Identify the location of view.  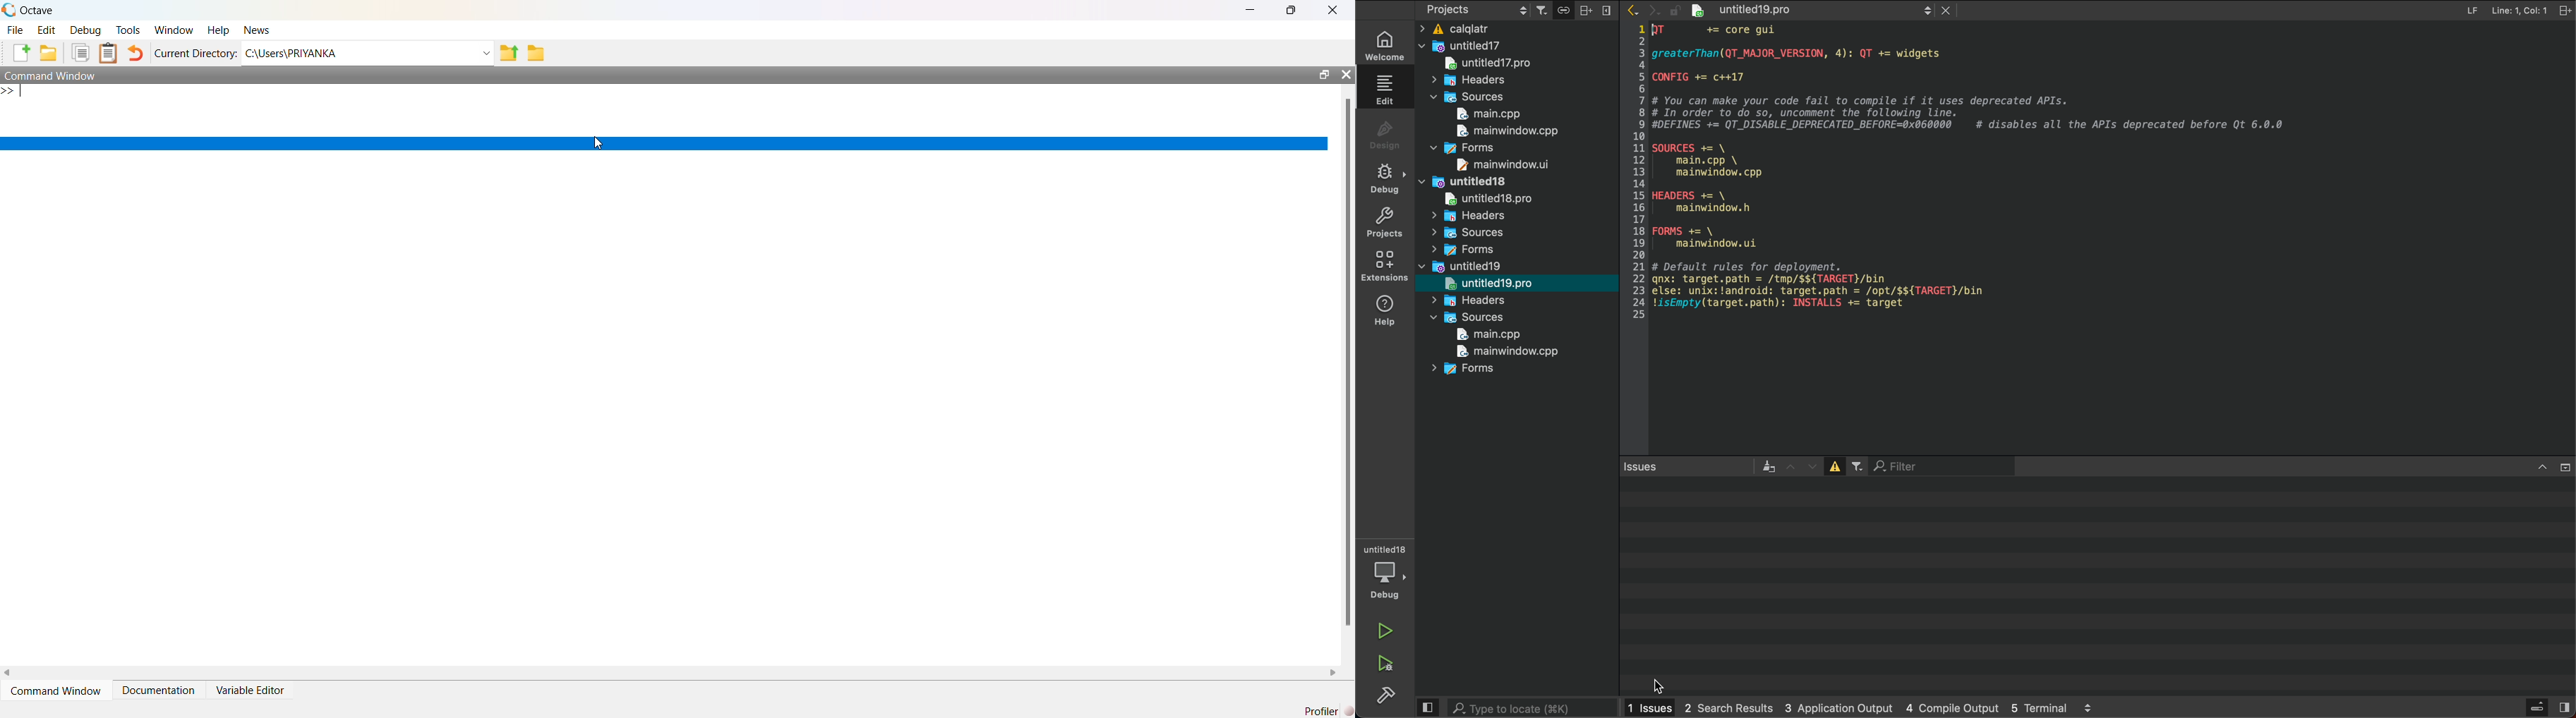
(2567, 464).